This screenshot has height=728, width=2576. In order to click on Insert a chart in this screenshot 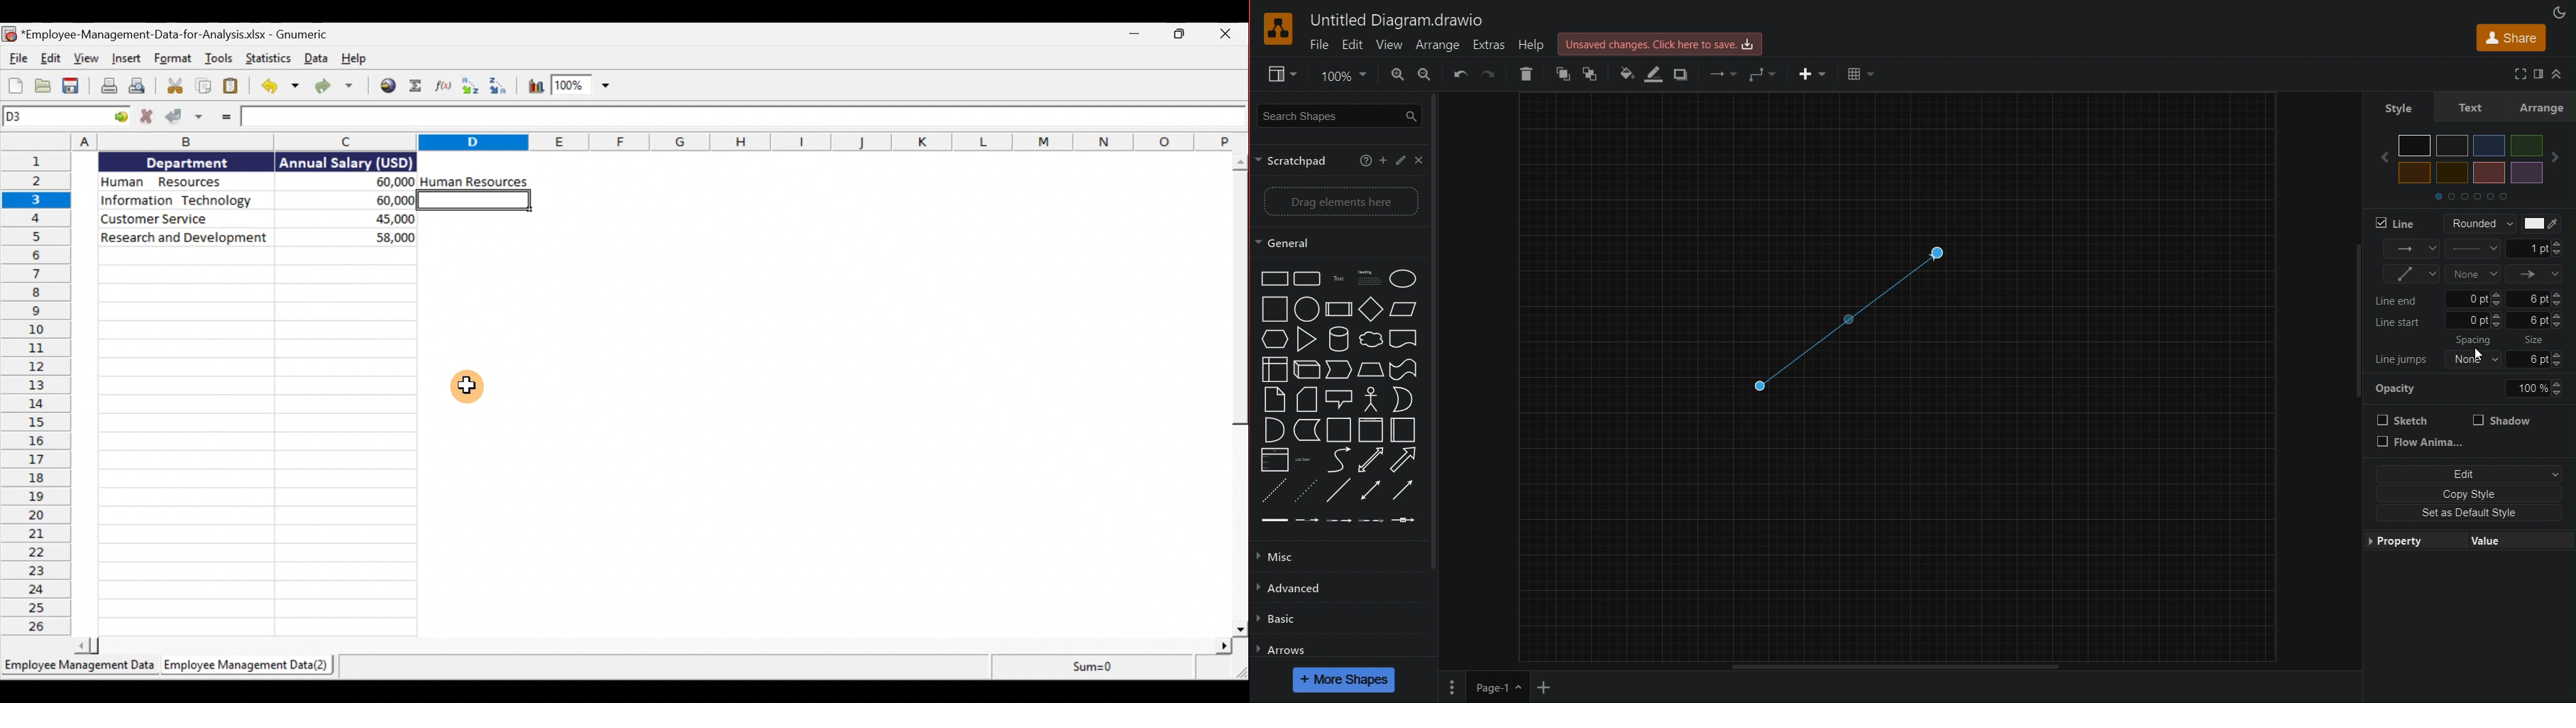, I will do `click(536, 87)`.